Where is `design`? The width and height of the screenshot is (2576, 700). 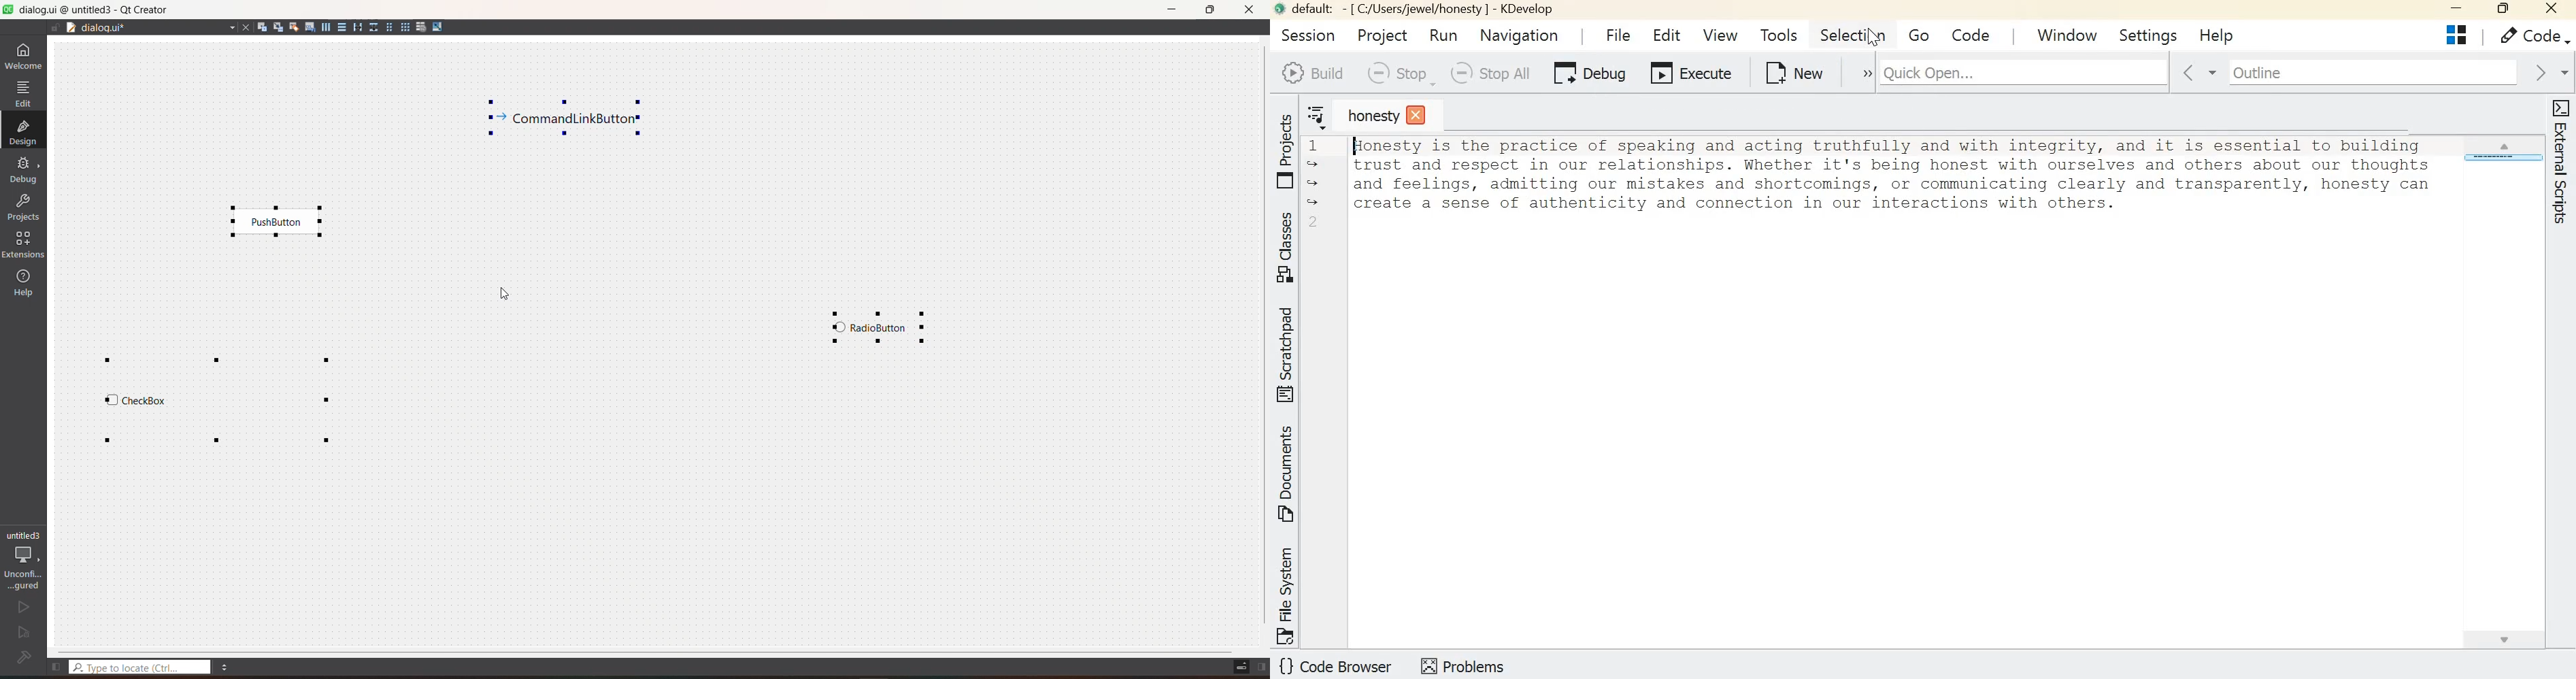 design is located at coordinates (22, 132).